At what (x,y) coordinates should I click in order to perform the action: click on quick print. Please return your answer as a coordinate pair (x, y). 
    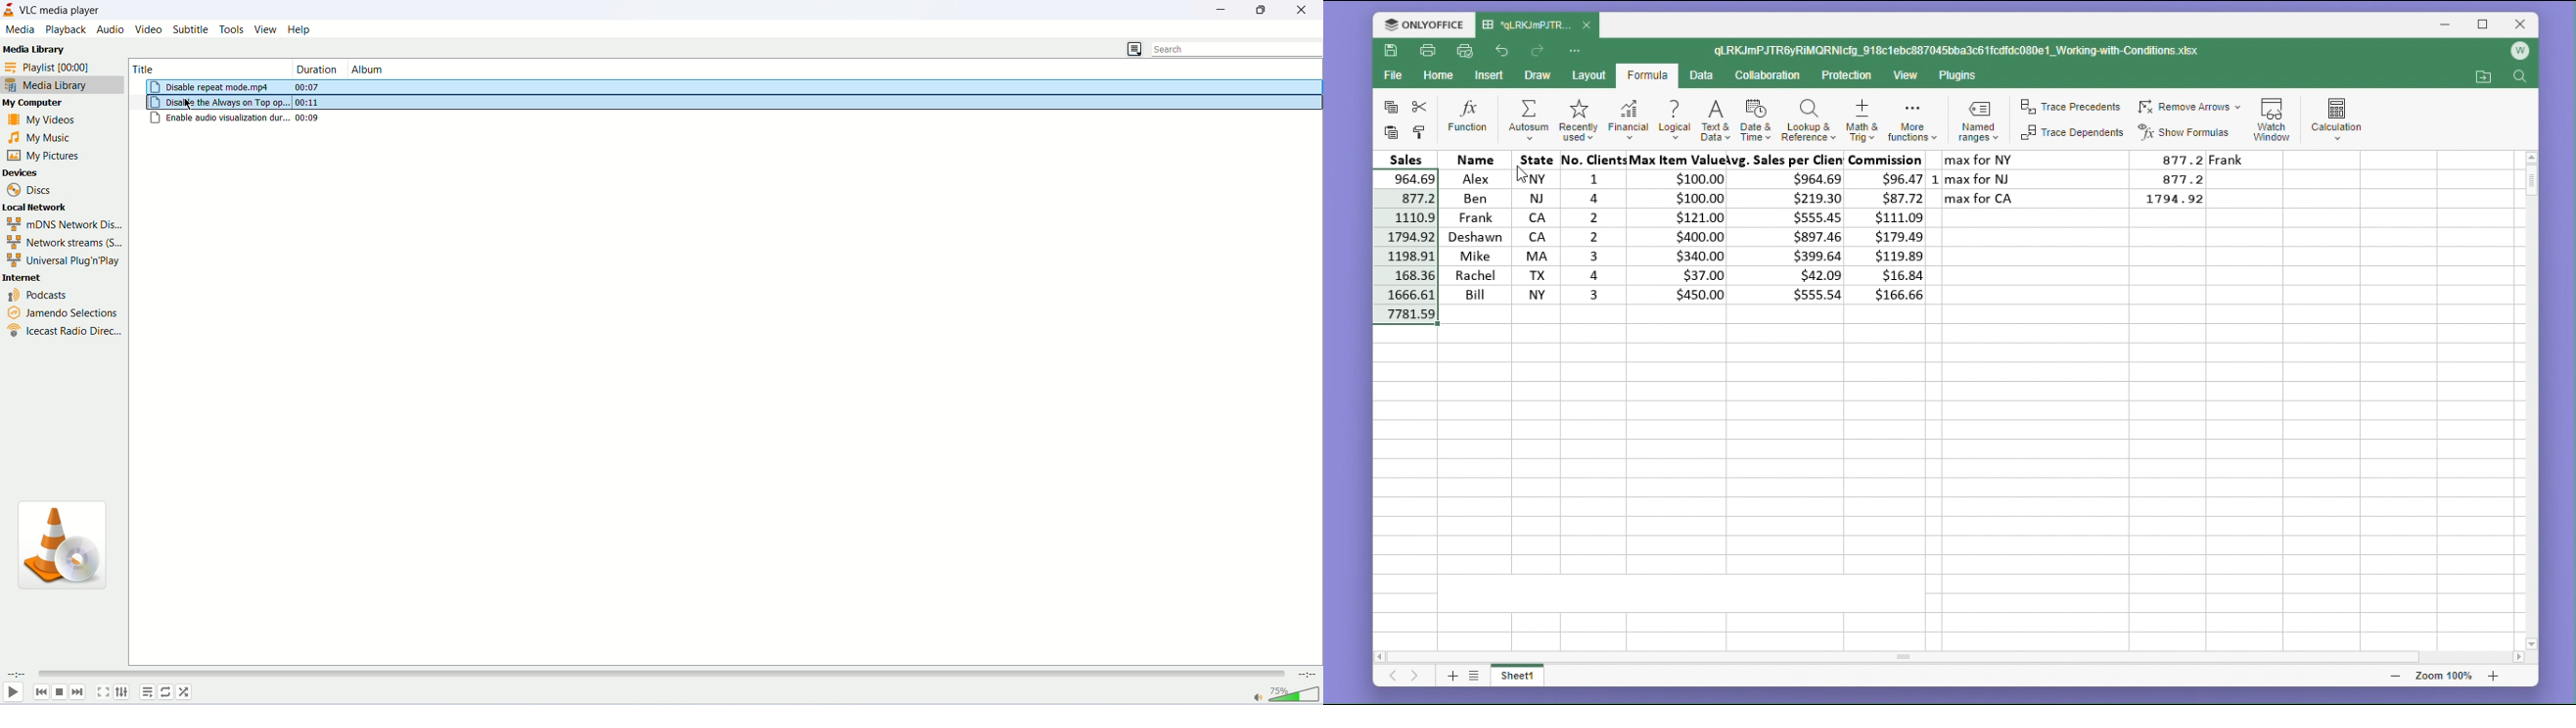
    Looking at the image, I should click on (1466, 52).